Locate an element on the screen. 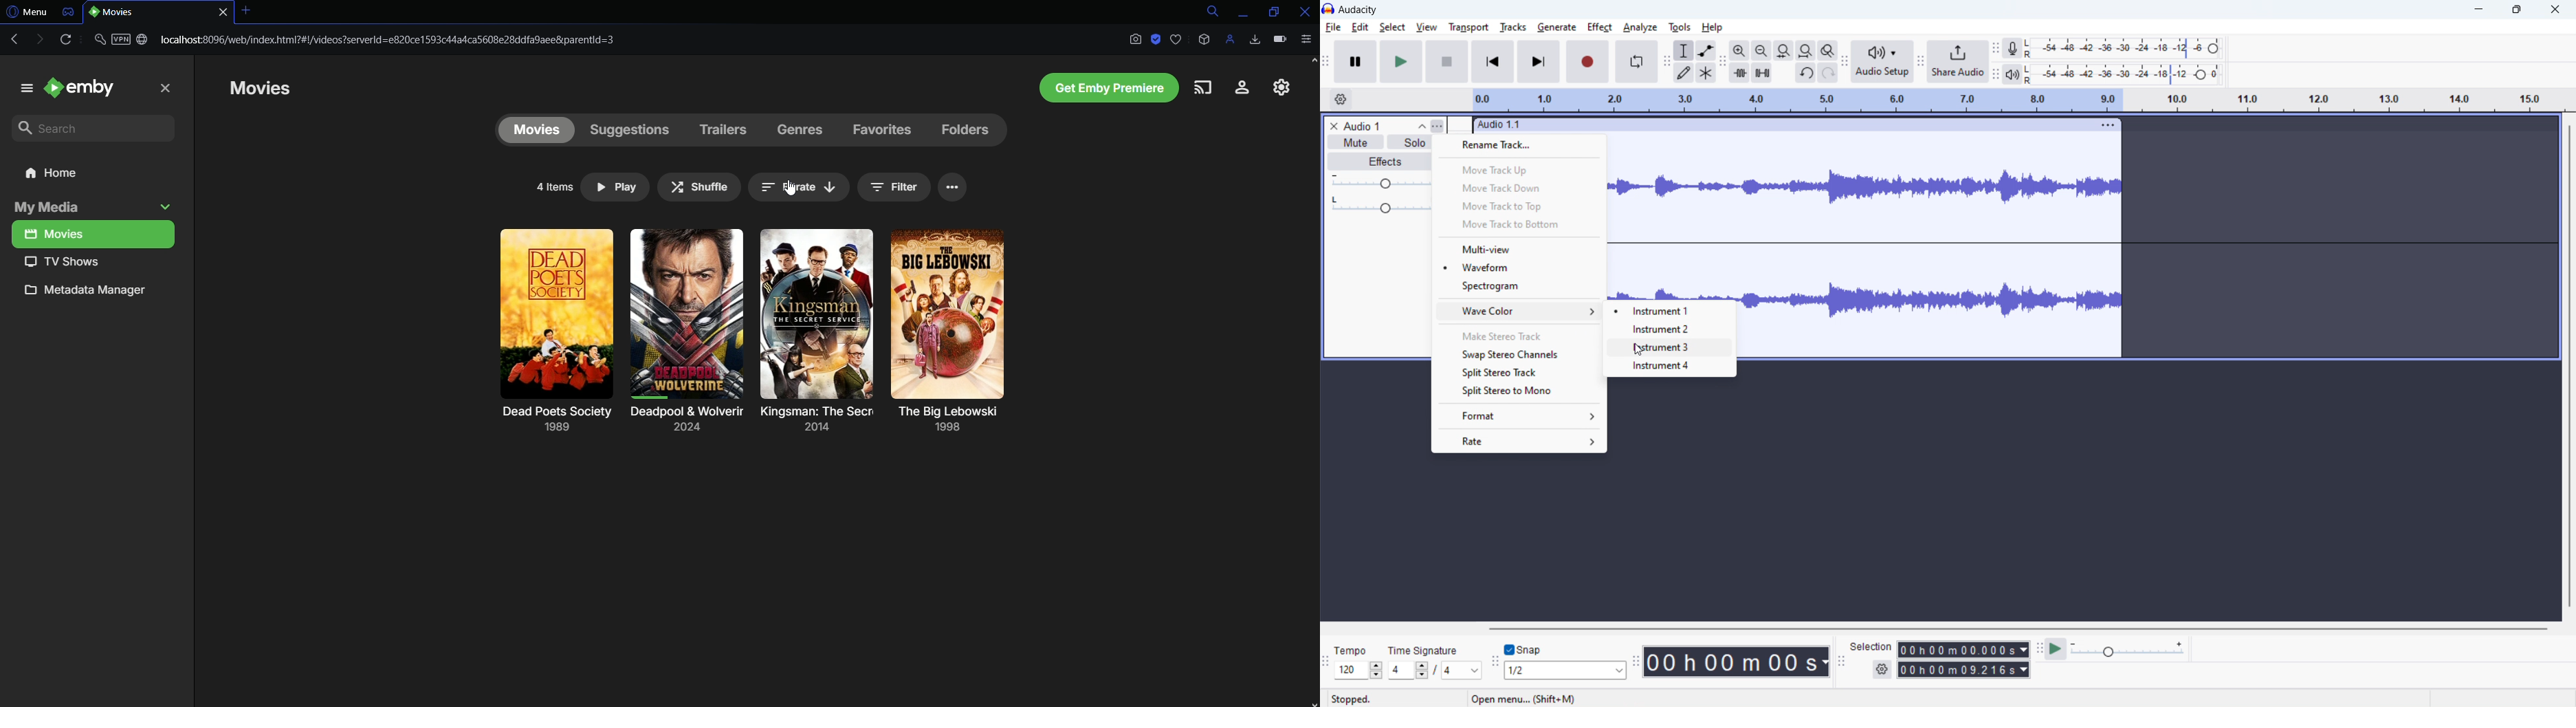  swap stereo channels is located at coordinates (1518, 355).